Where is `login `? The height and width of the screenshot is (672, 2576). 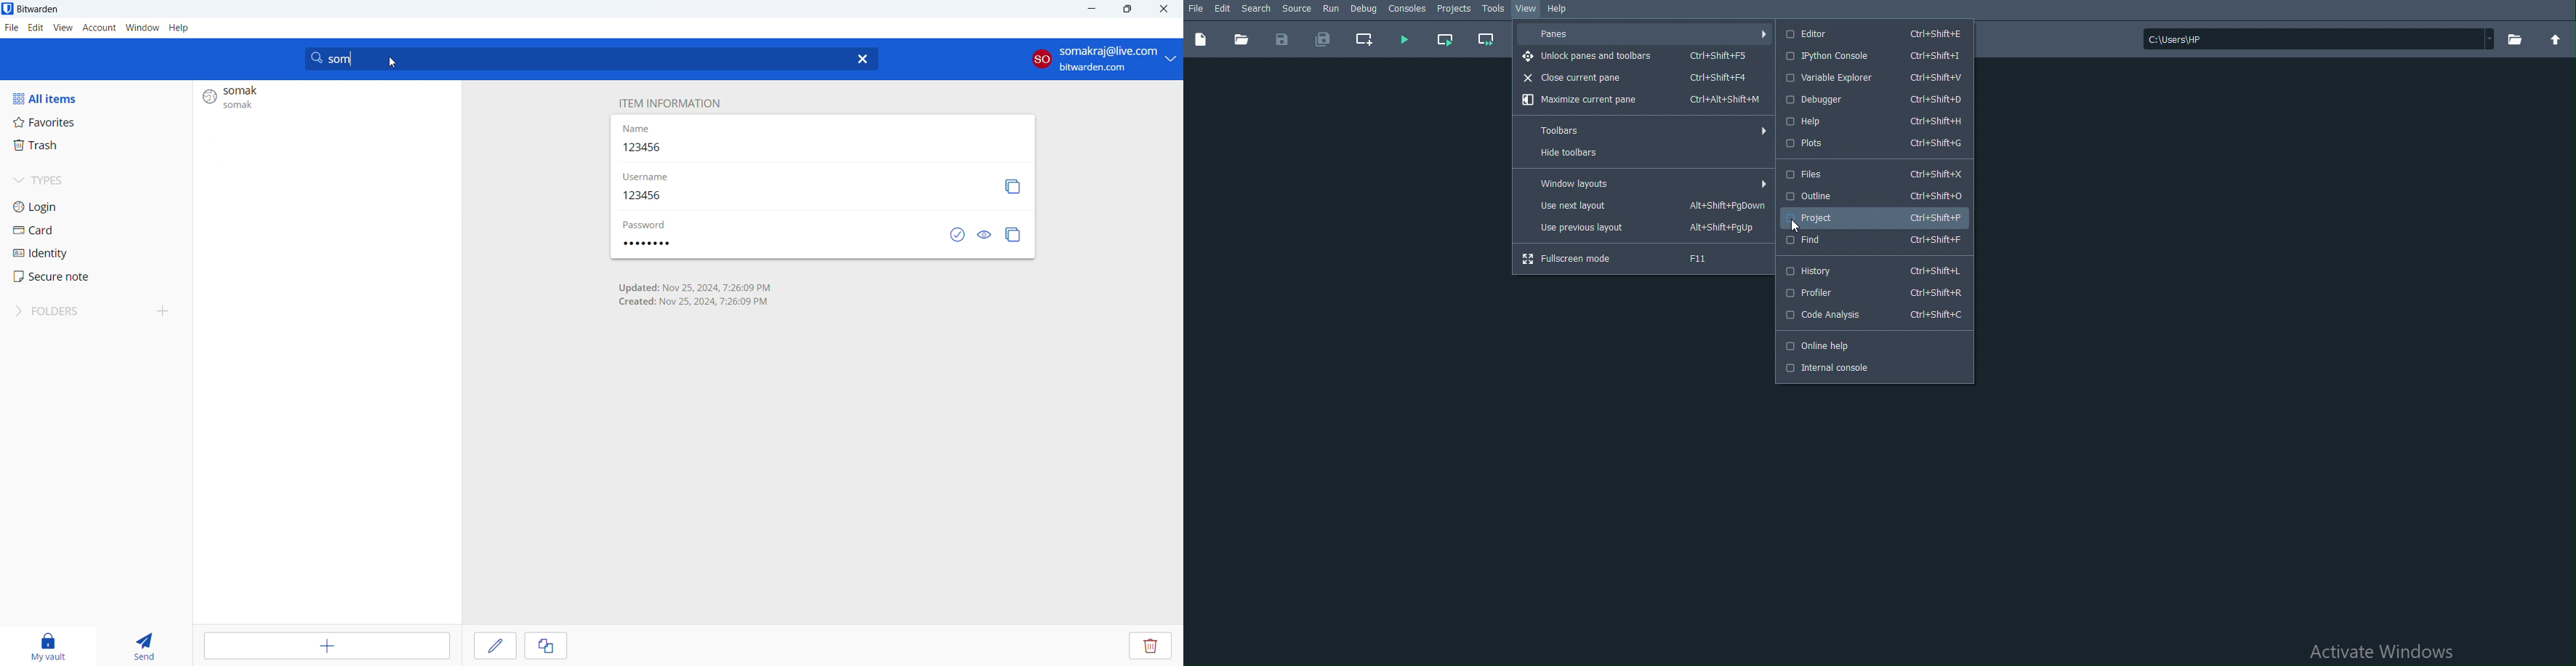
login  is located at coordinates (96, 207).